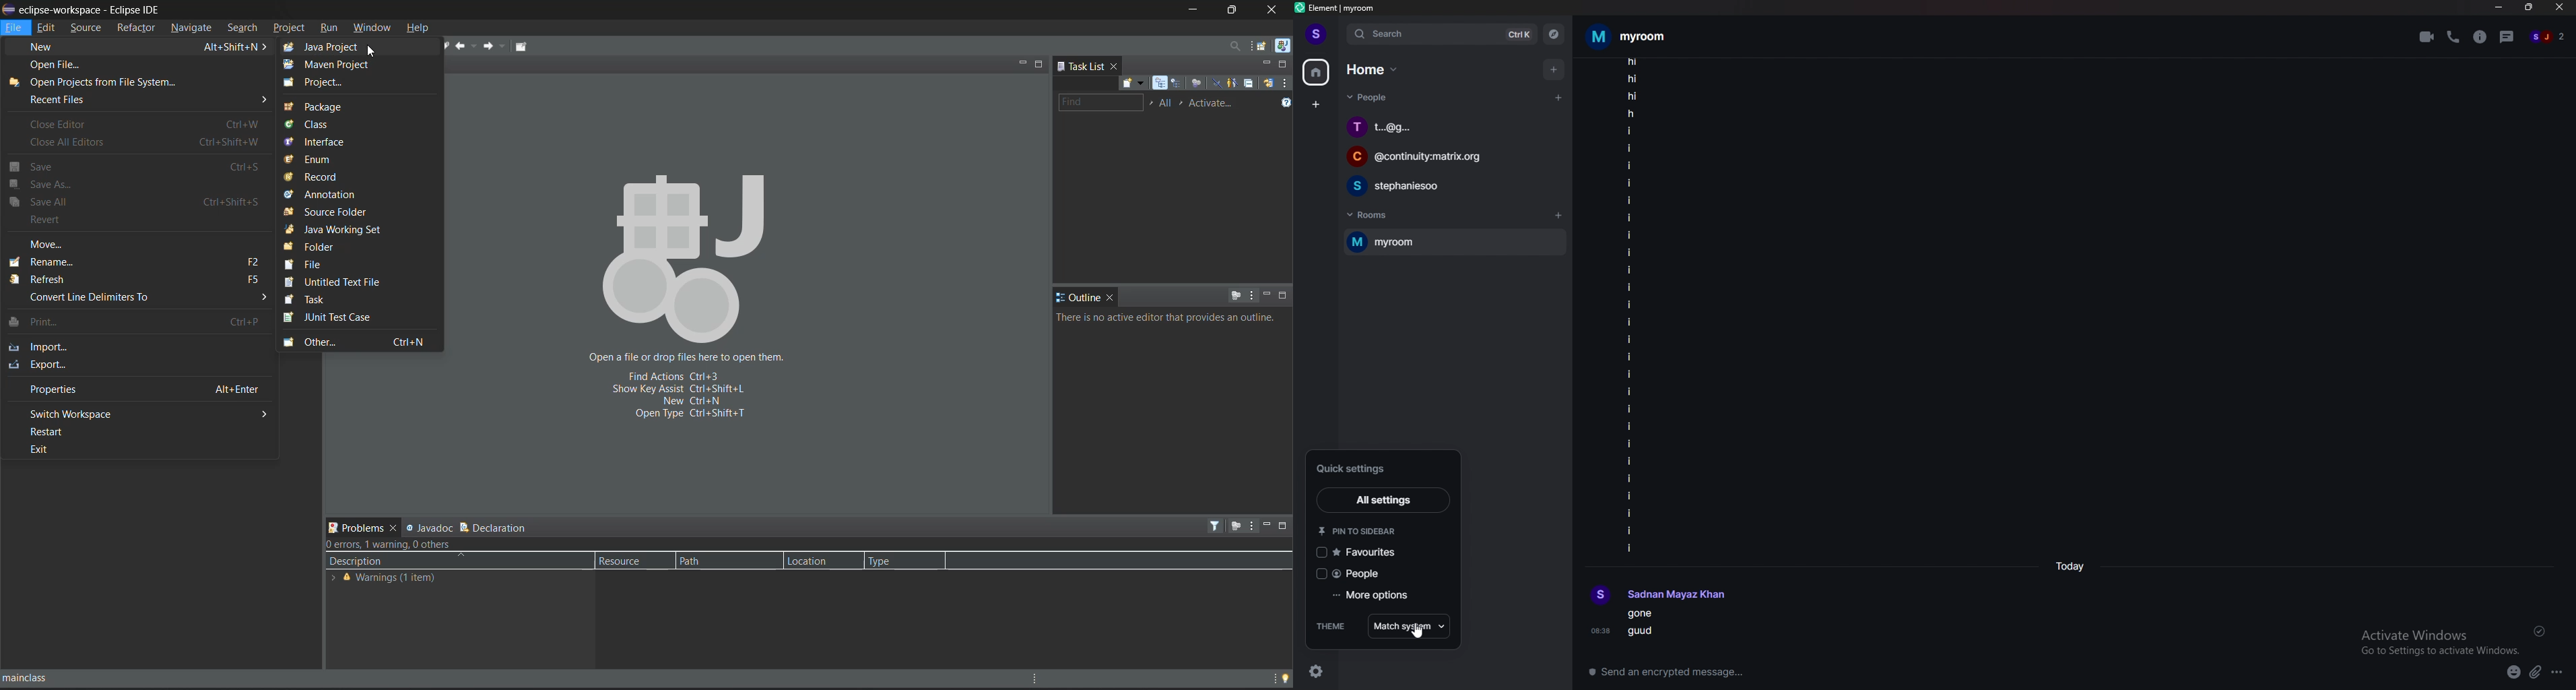 The height and width of the screenshot is (700, 2576). What do you see at coordinates (1448, 185) in the screenshot?
I see `chat` at bounding box center [1448, 185].